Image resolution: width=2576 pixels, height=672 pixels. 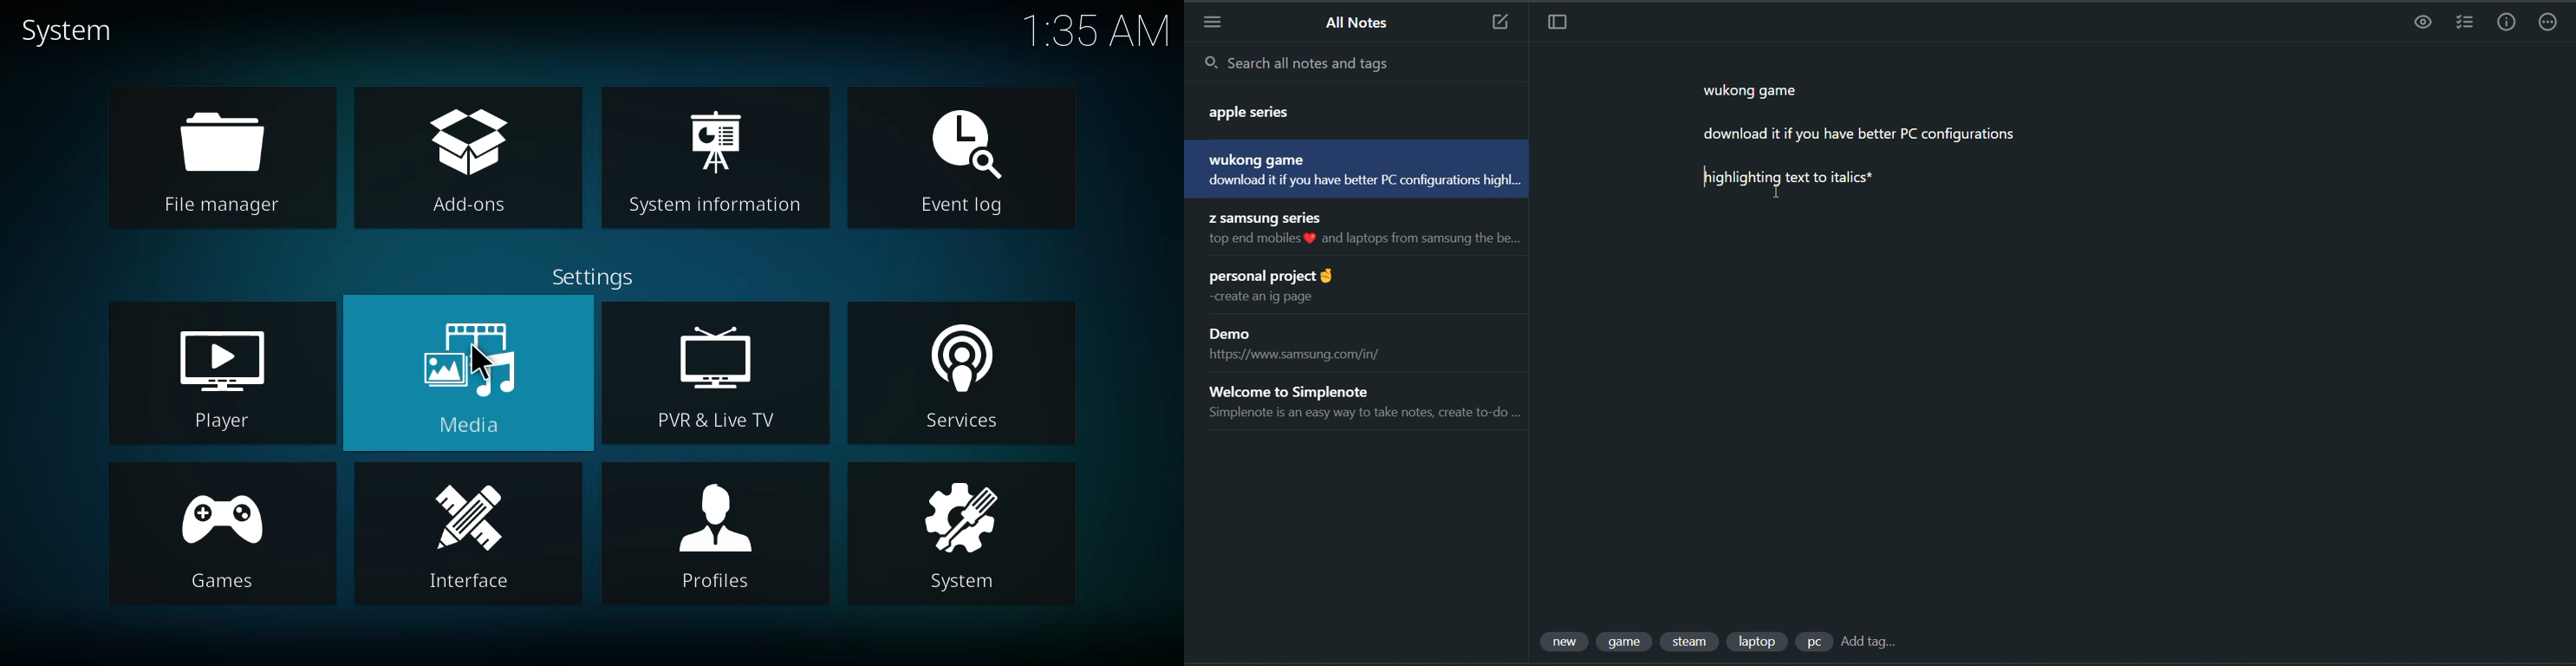 I want to click on system, so click(x=966, y=536).